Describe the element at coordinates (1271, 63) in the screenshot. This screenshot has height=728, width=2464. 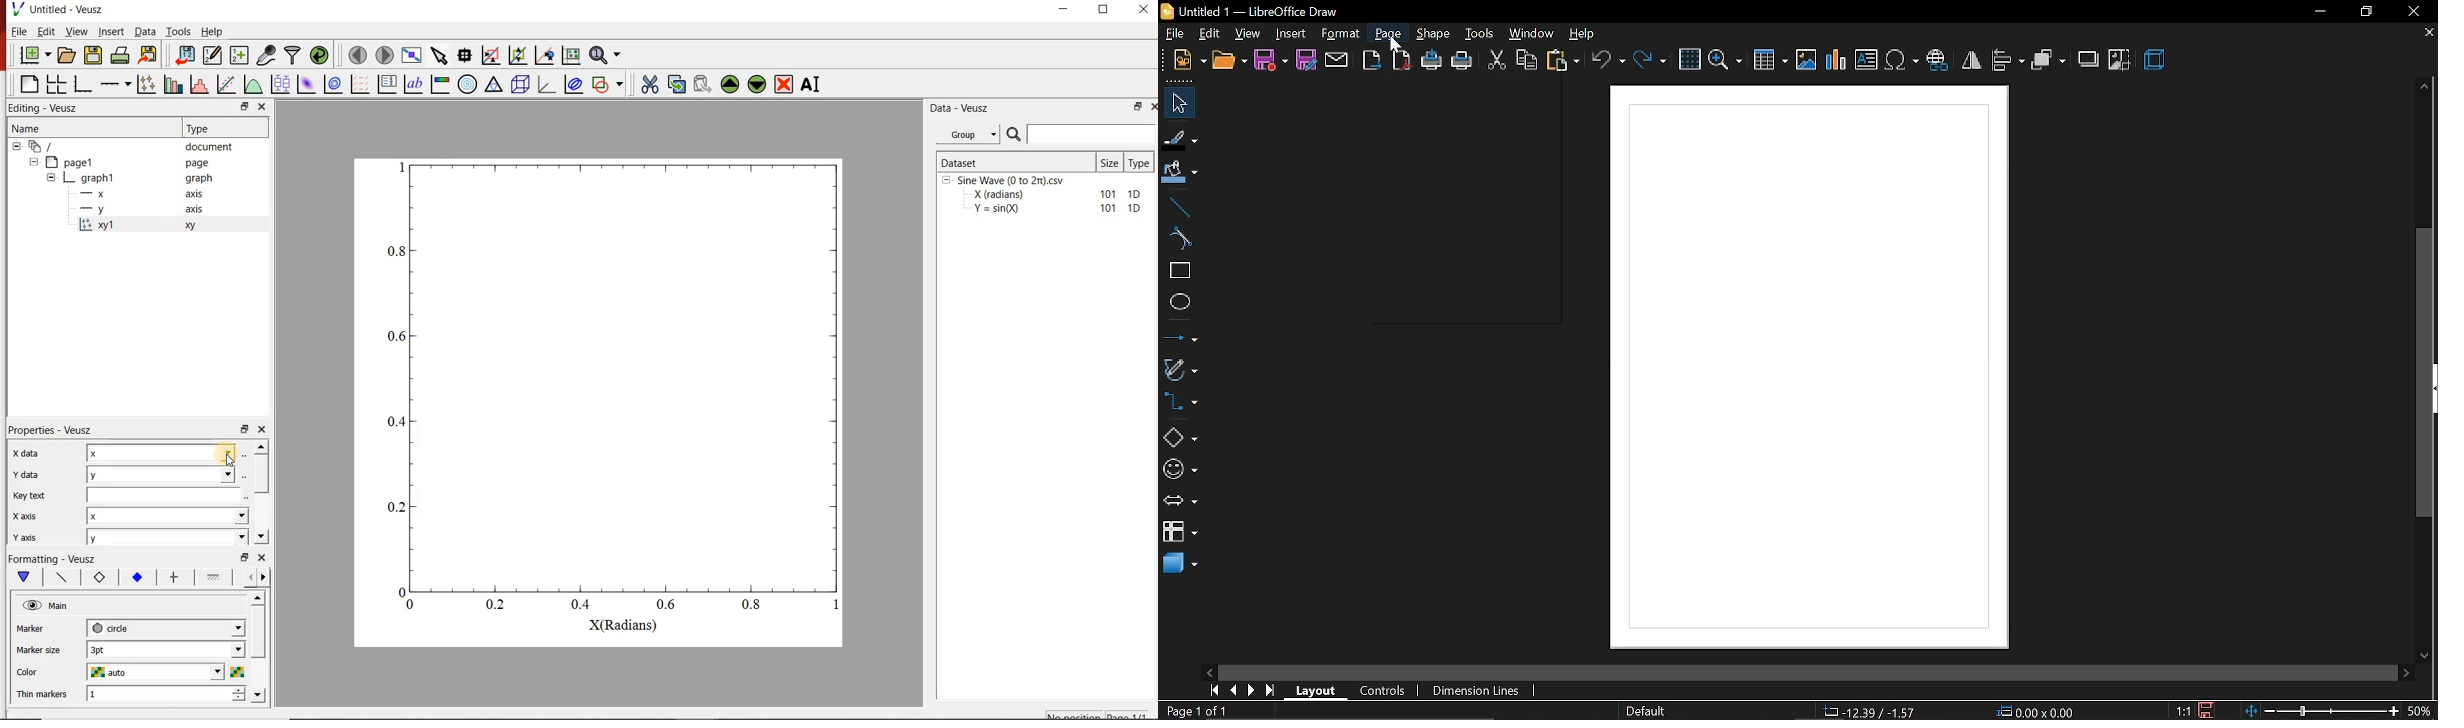
I see `save` at that location.